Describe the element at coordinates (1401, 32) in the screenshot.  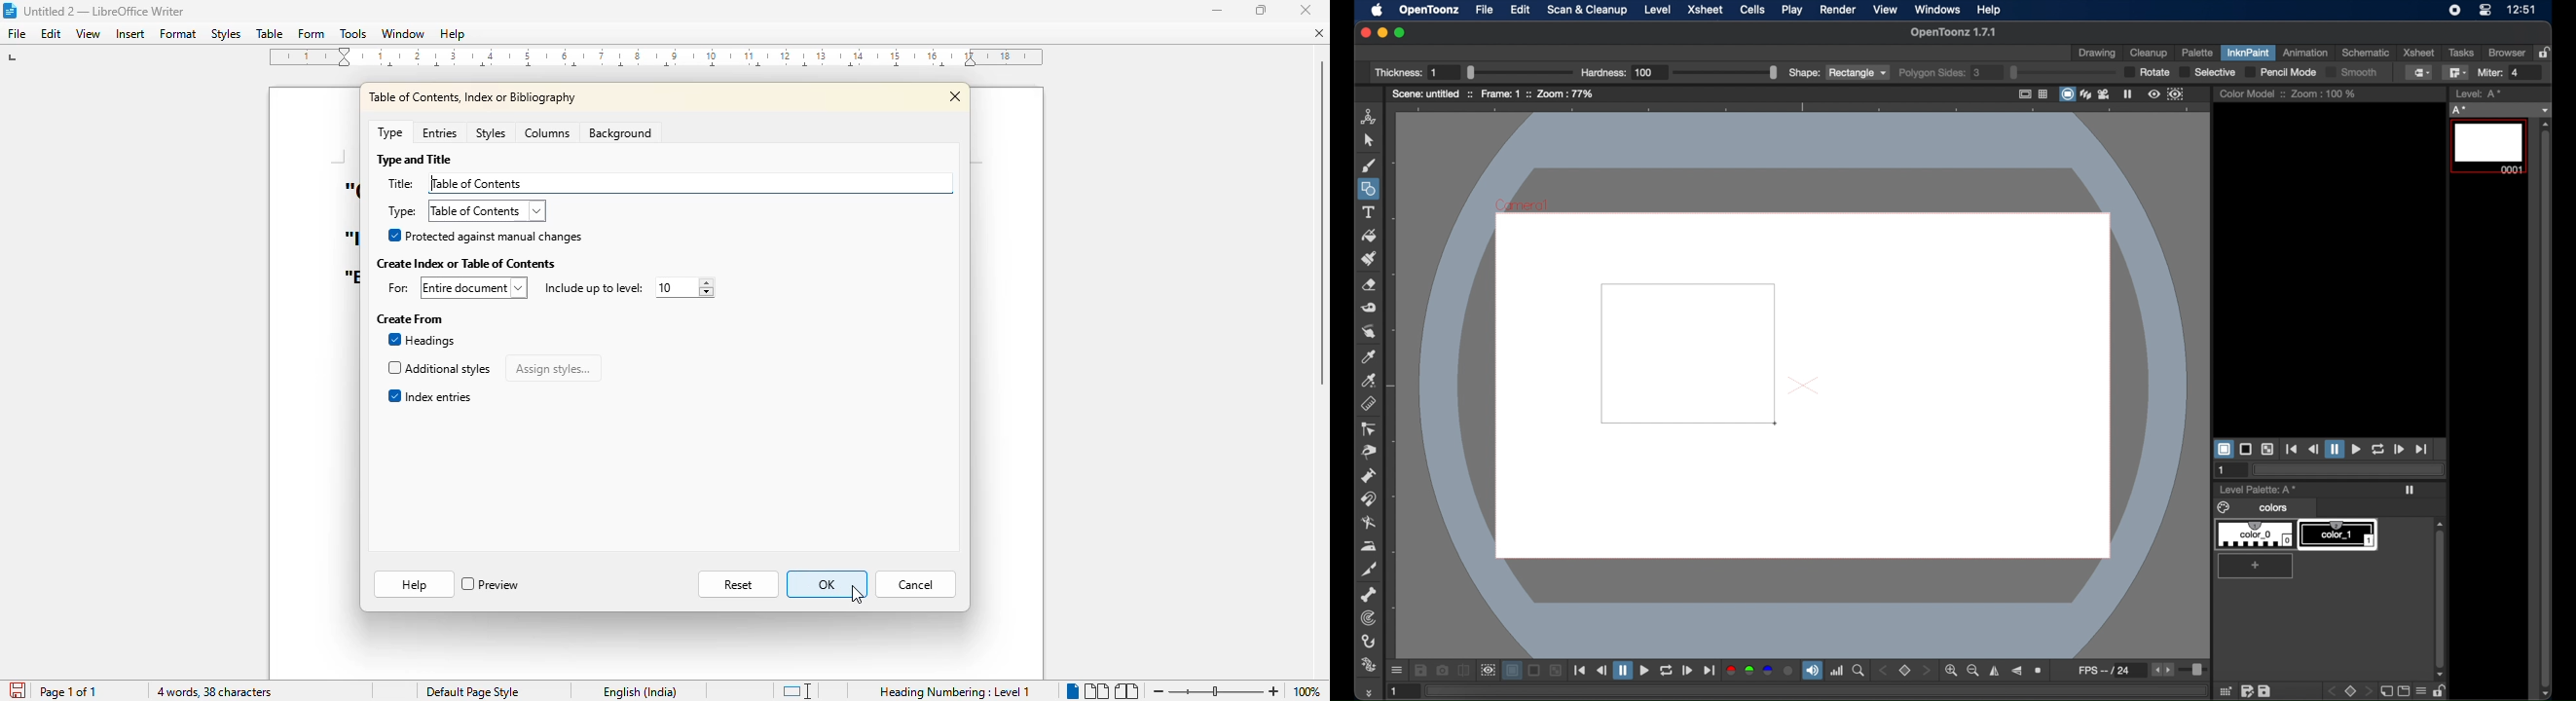
I see `maximize` at that location.